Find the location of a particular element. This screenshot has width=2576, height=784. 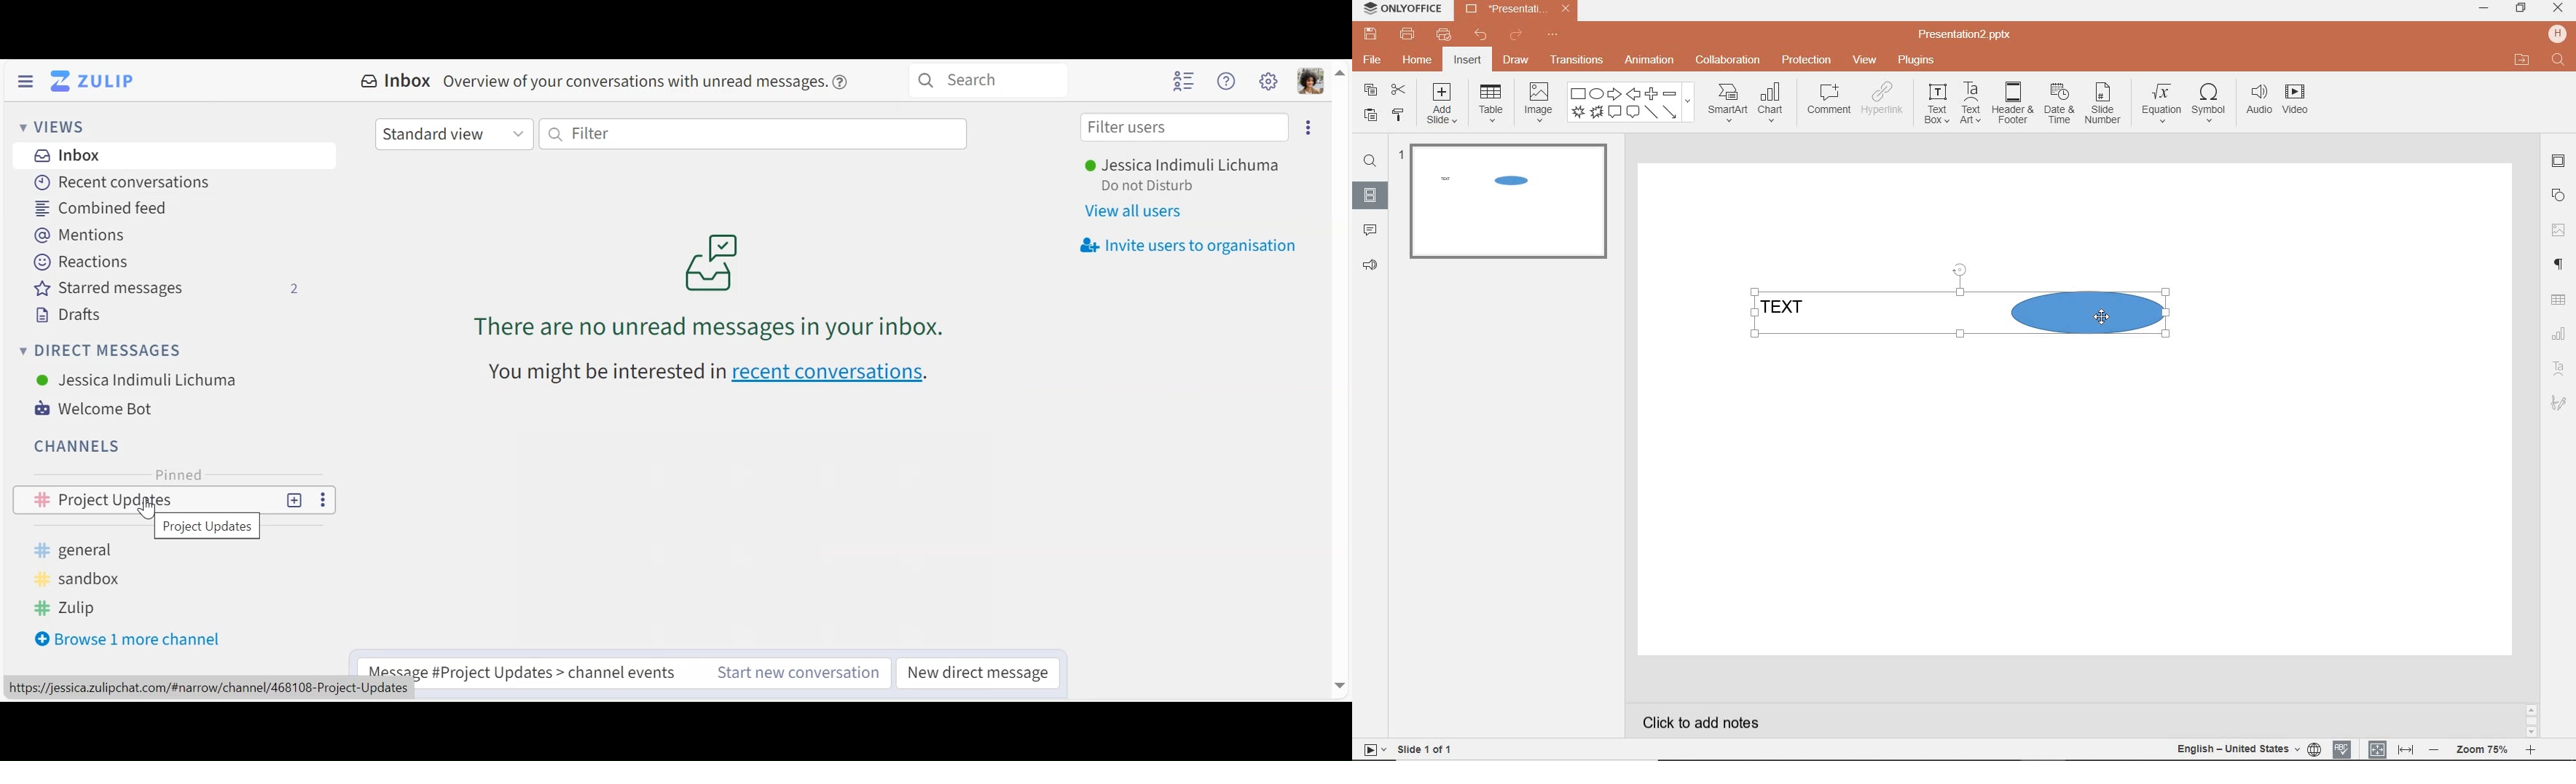

minimize is located at coordinates (2483, 9).